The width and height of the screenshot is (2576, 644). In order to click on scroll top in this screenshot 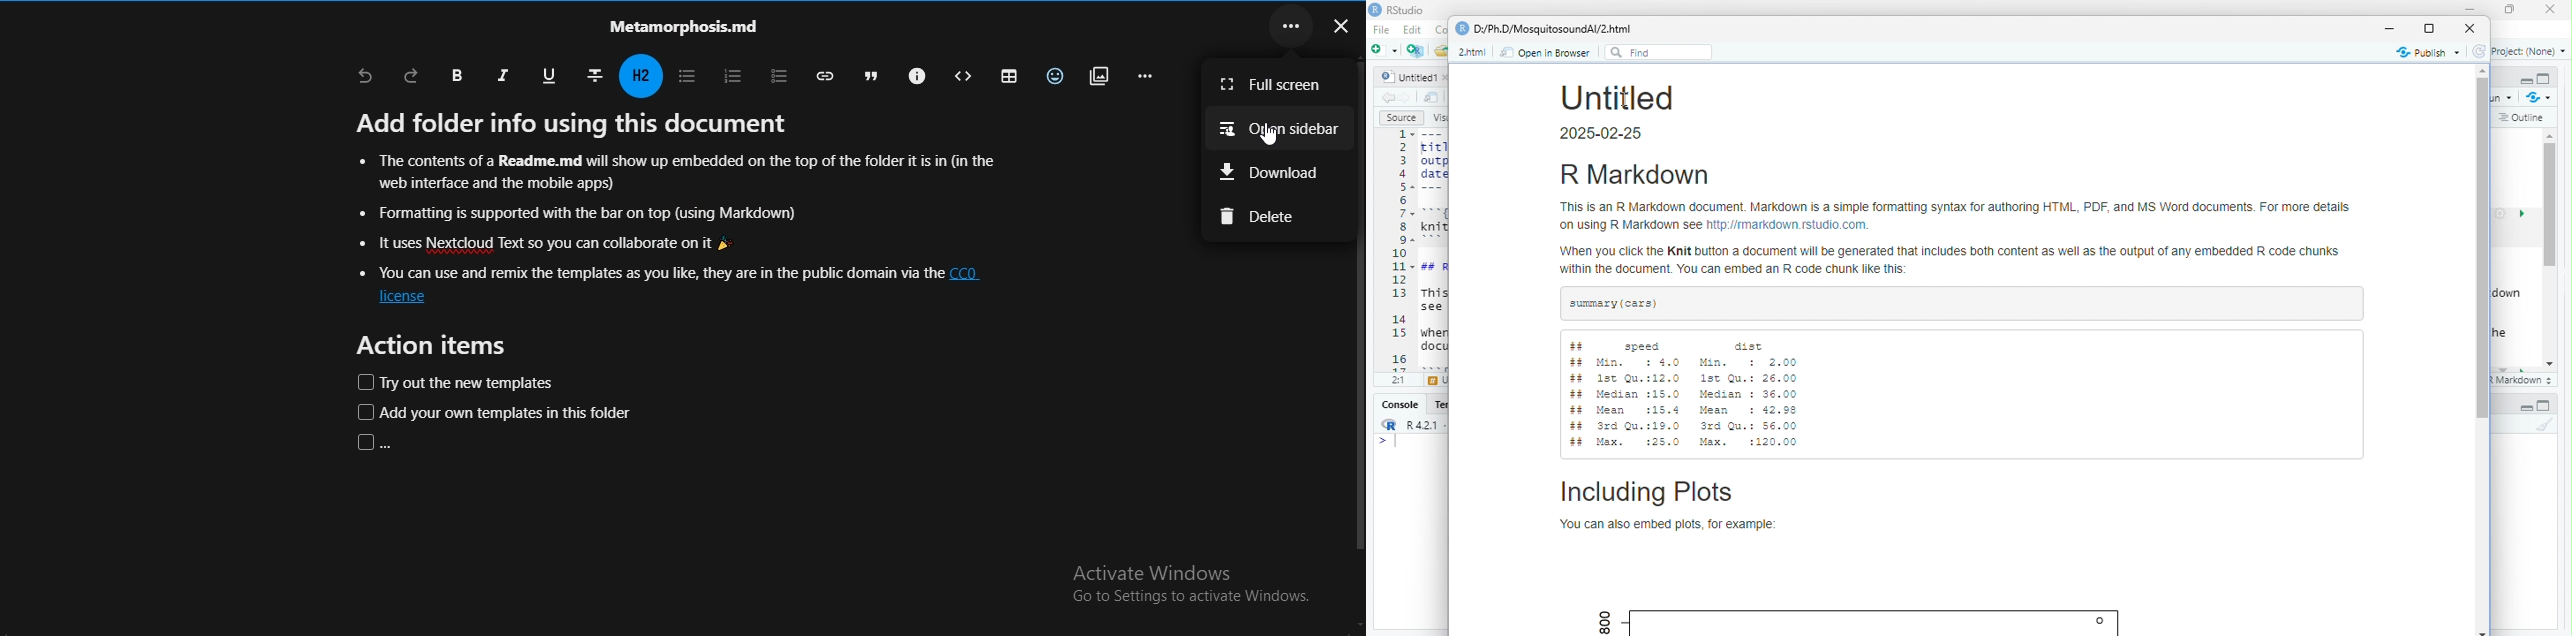, I will do `click(2483, 71)`.